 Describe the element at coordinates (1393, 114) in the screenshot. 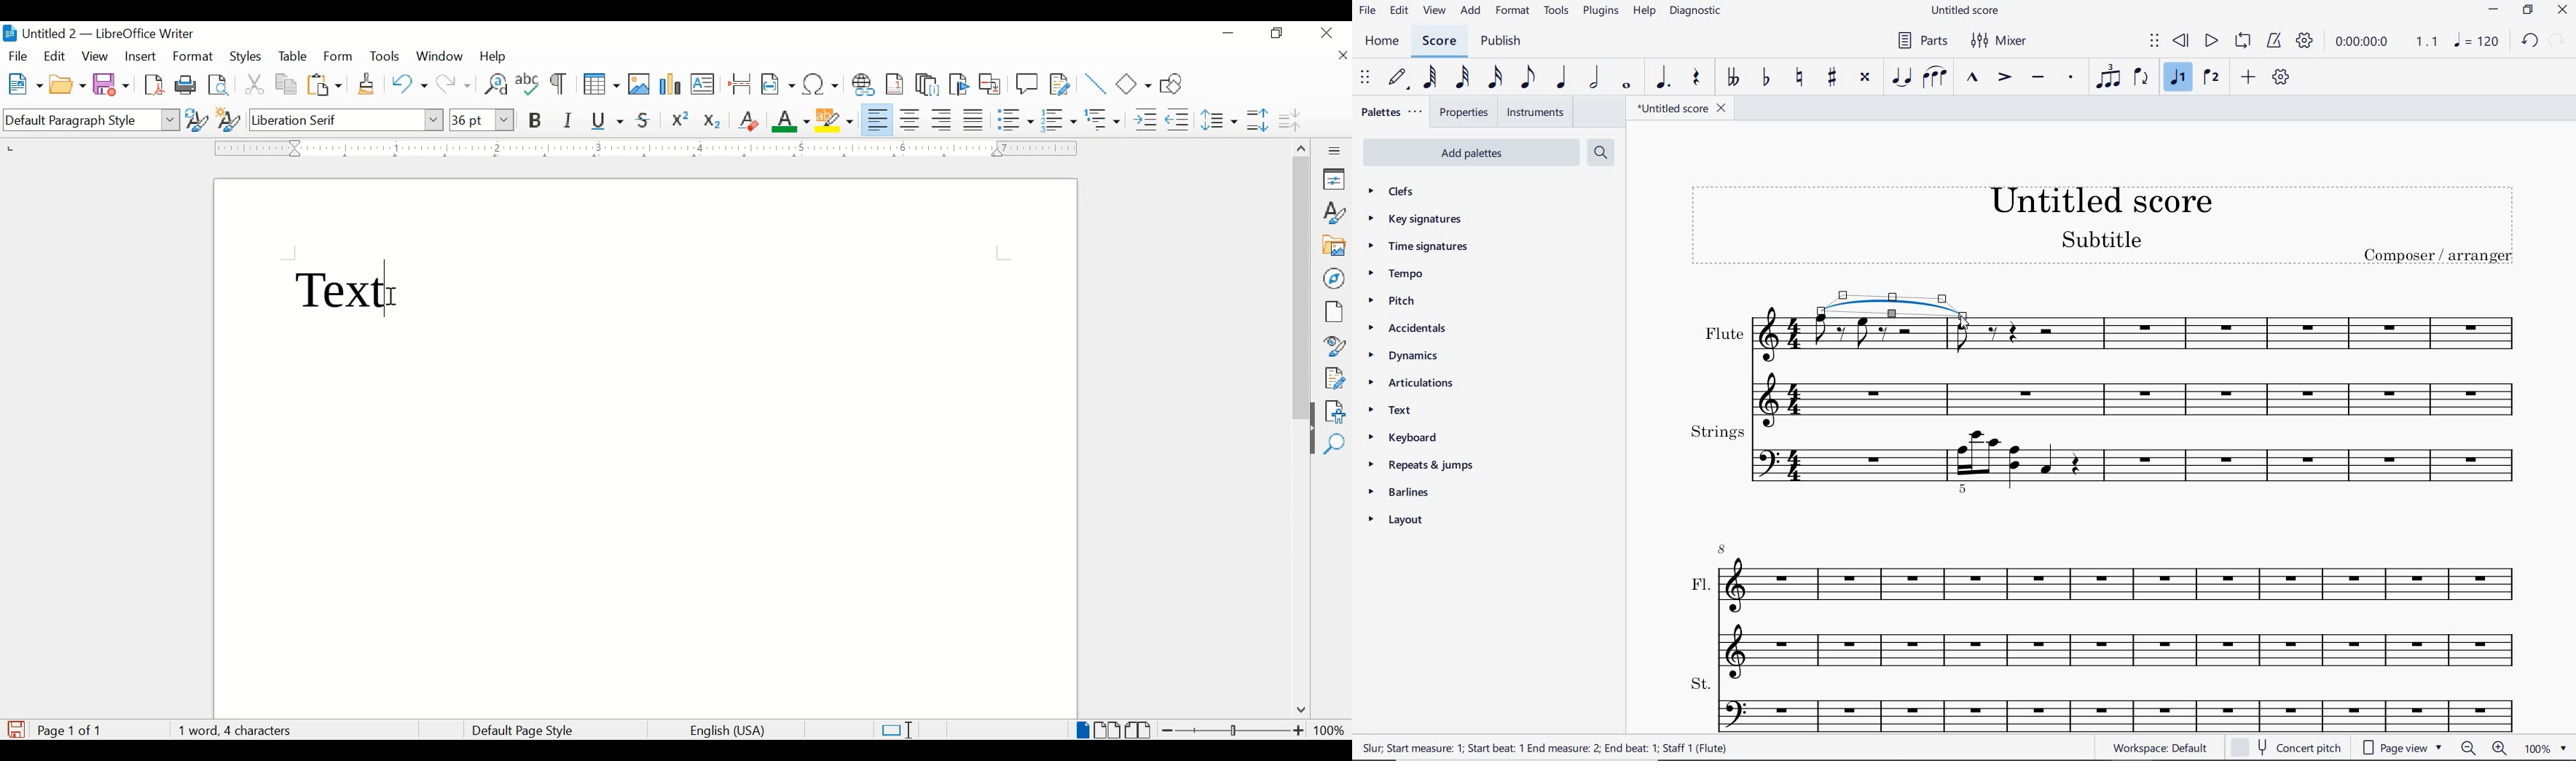

I see `PALETTES` at that location.